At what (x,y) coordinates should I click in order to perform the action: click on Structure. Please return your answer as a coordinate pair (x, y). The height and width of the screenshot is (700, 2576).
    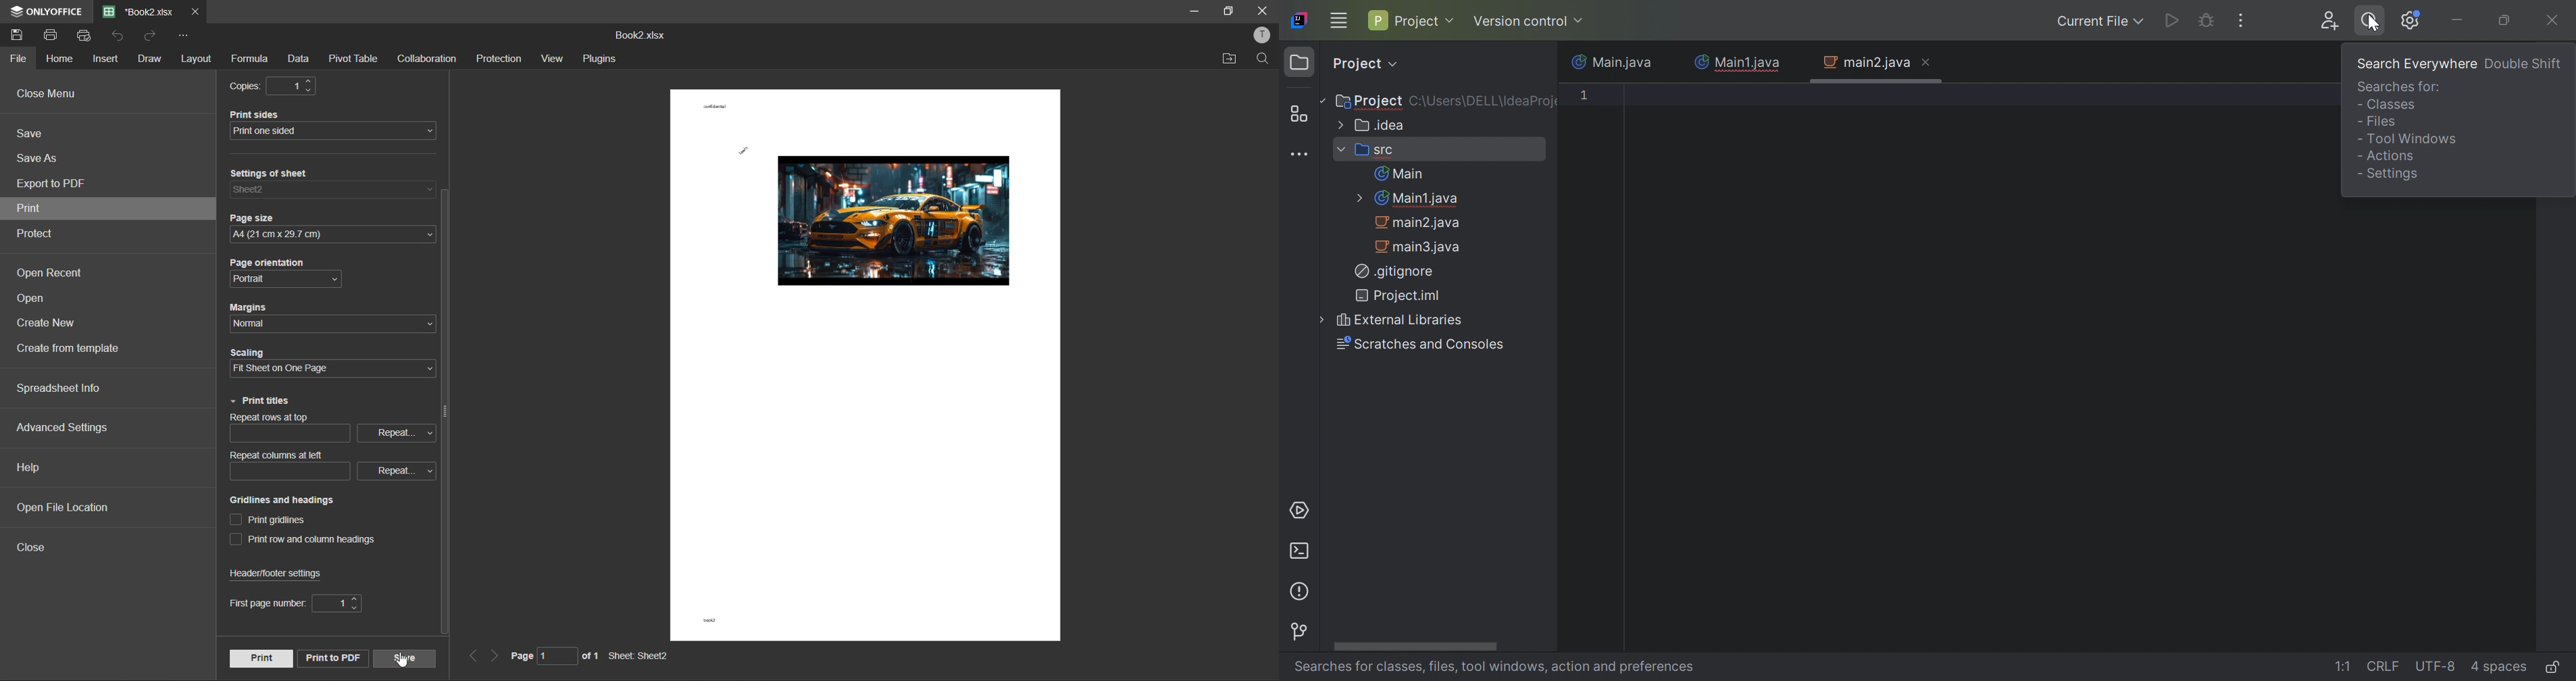
    Looking at the image, I should click on (1297, 114).